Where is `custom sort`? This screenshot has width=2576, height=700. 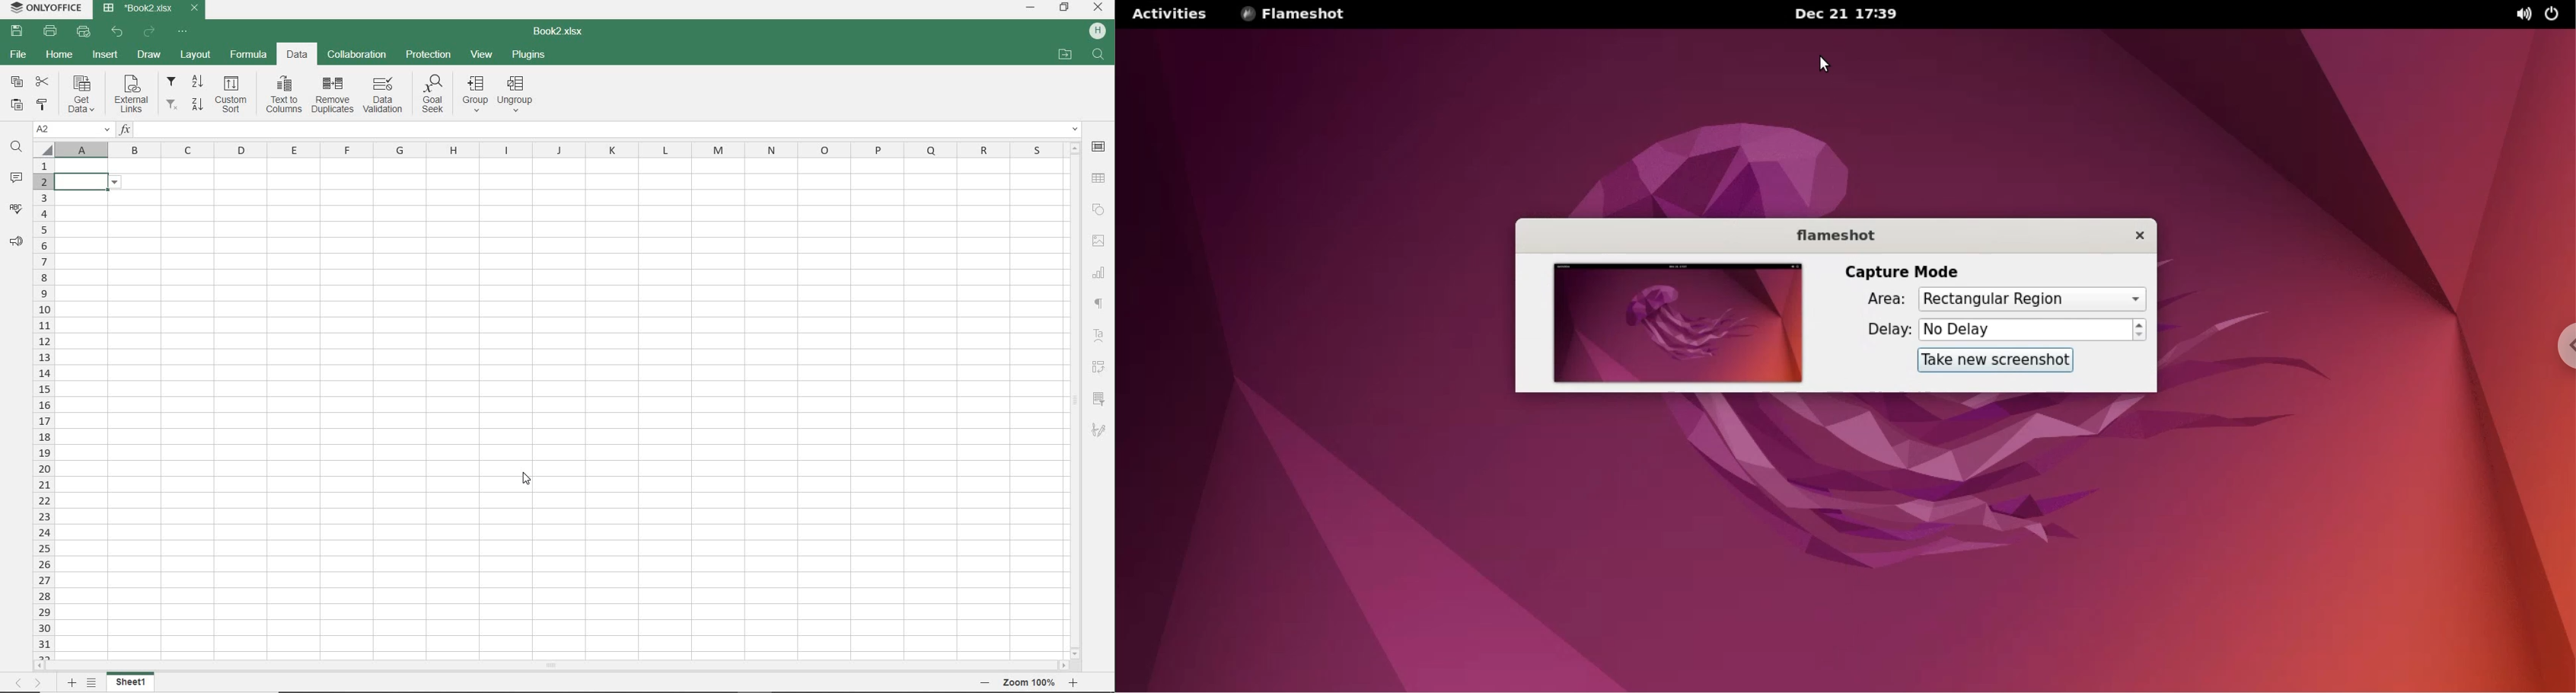
custom sort is located at coordinates (233, 94).